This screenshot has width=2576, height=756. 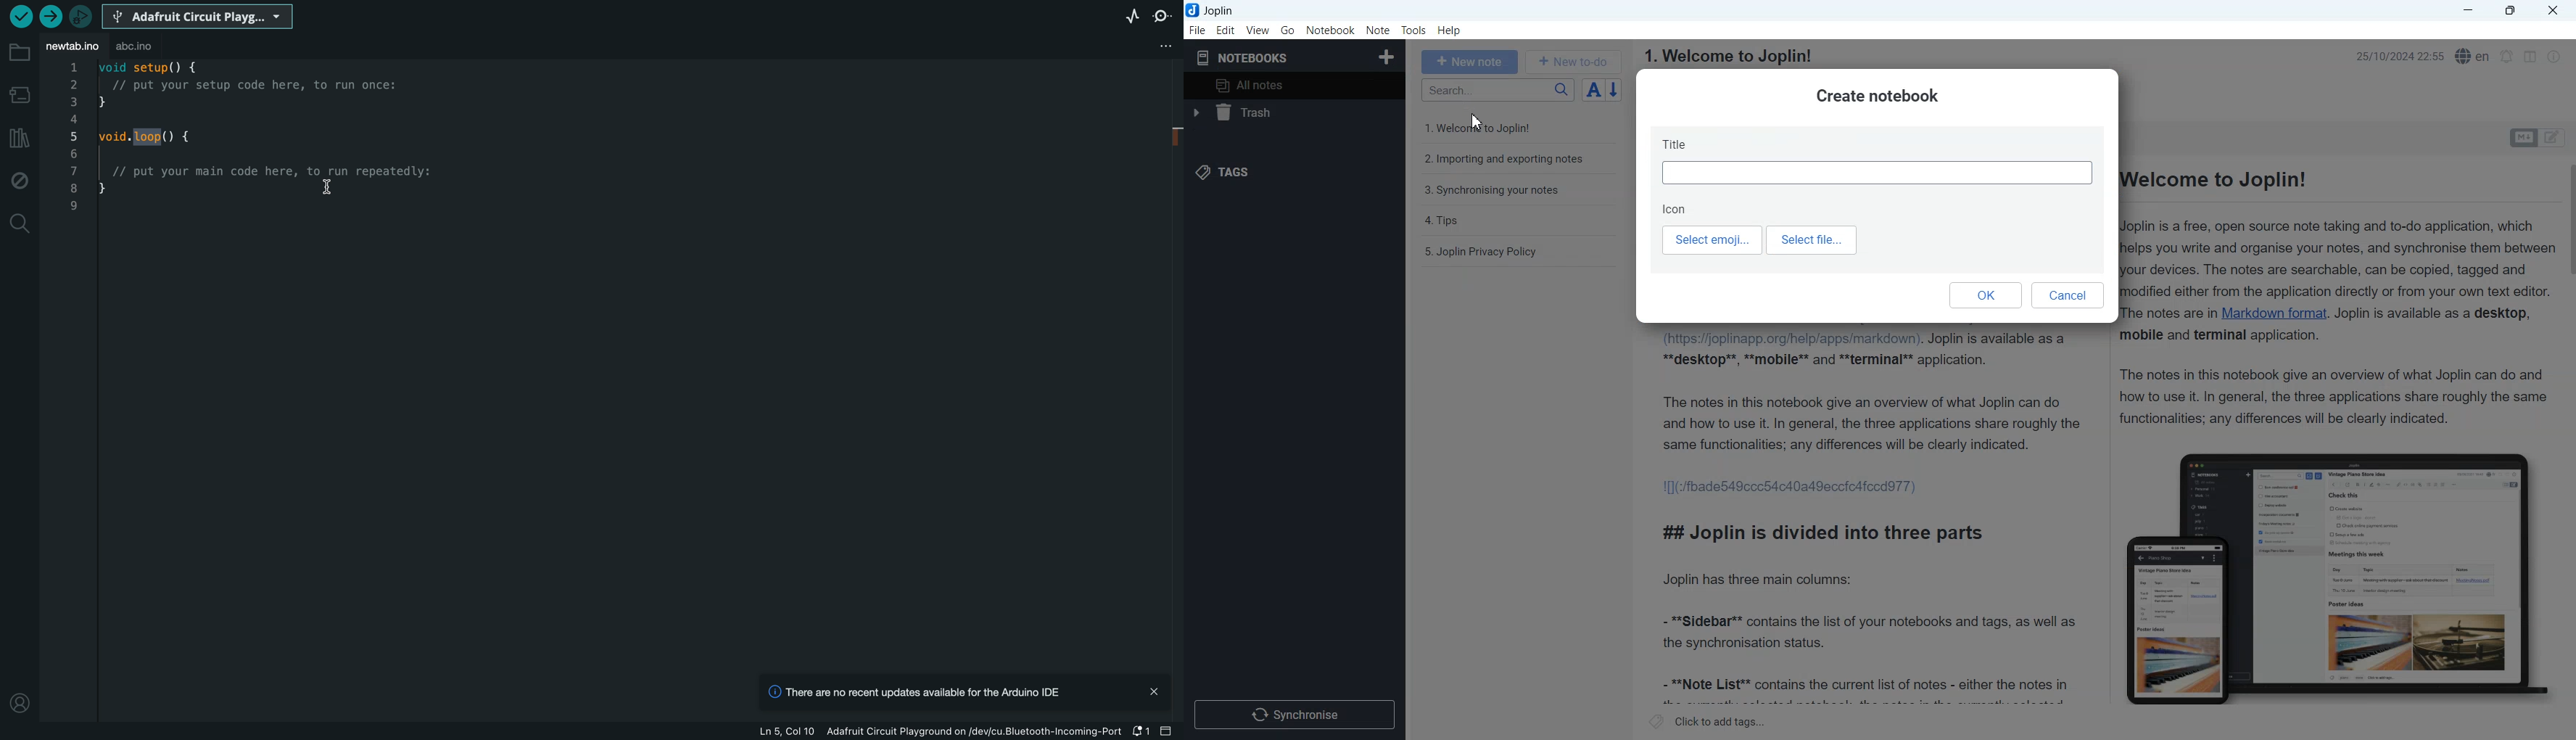 I want to click on Go, so click(x=1289, y=30).